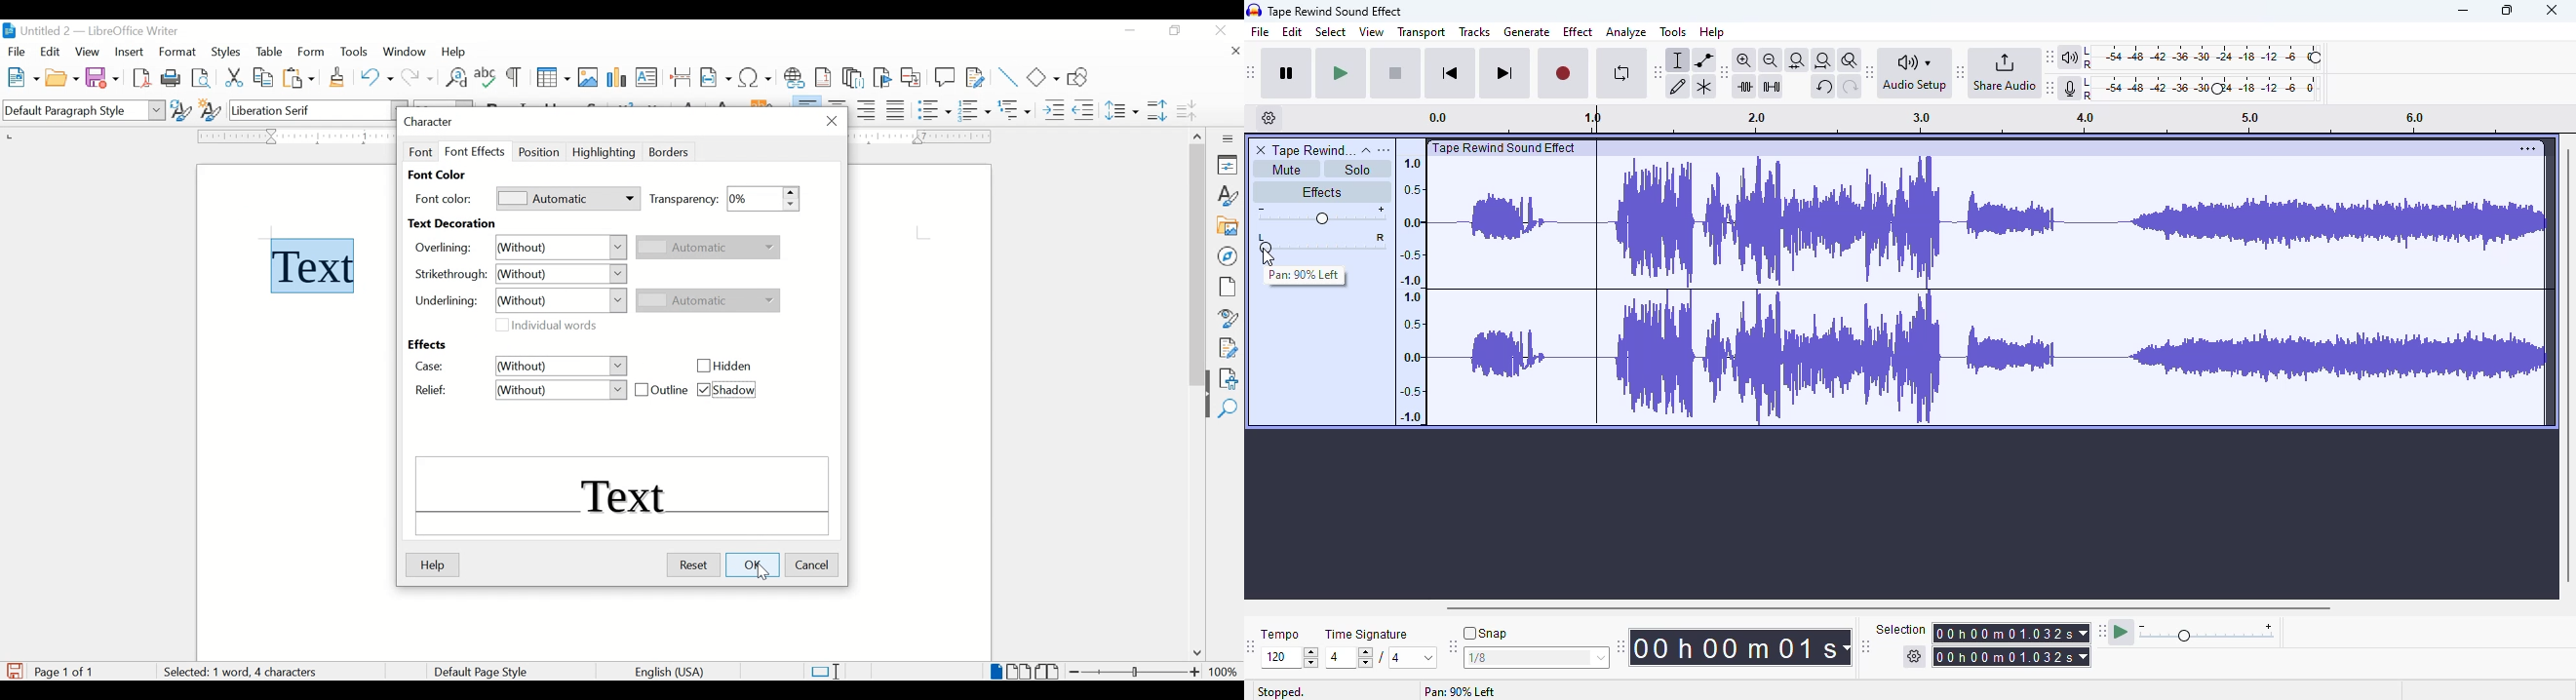 The image size is (2576, 700). What do you see at coordinates (1281, 692) in the screenshot?
I see `stopped` at bounding box center [1281, 692].